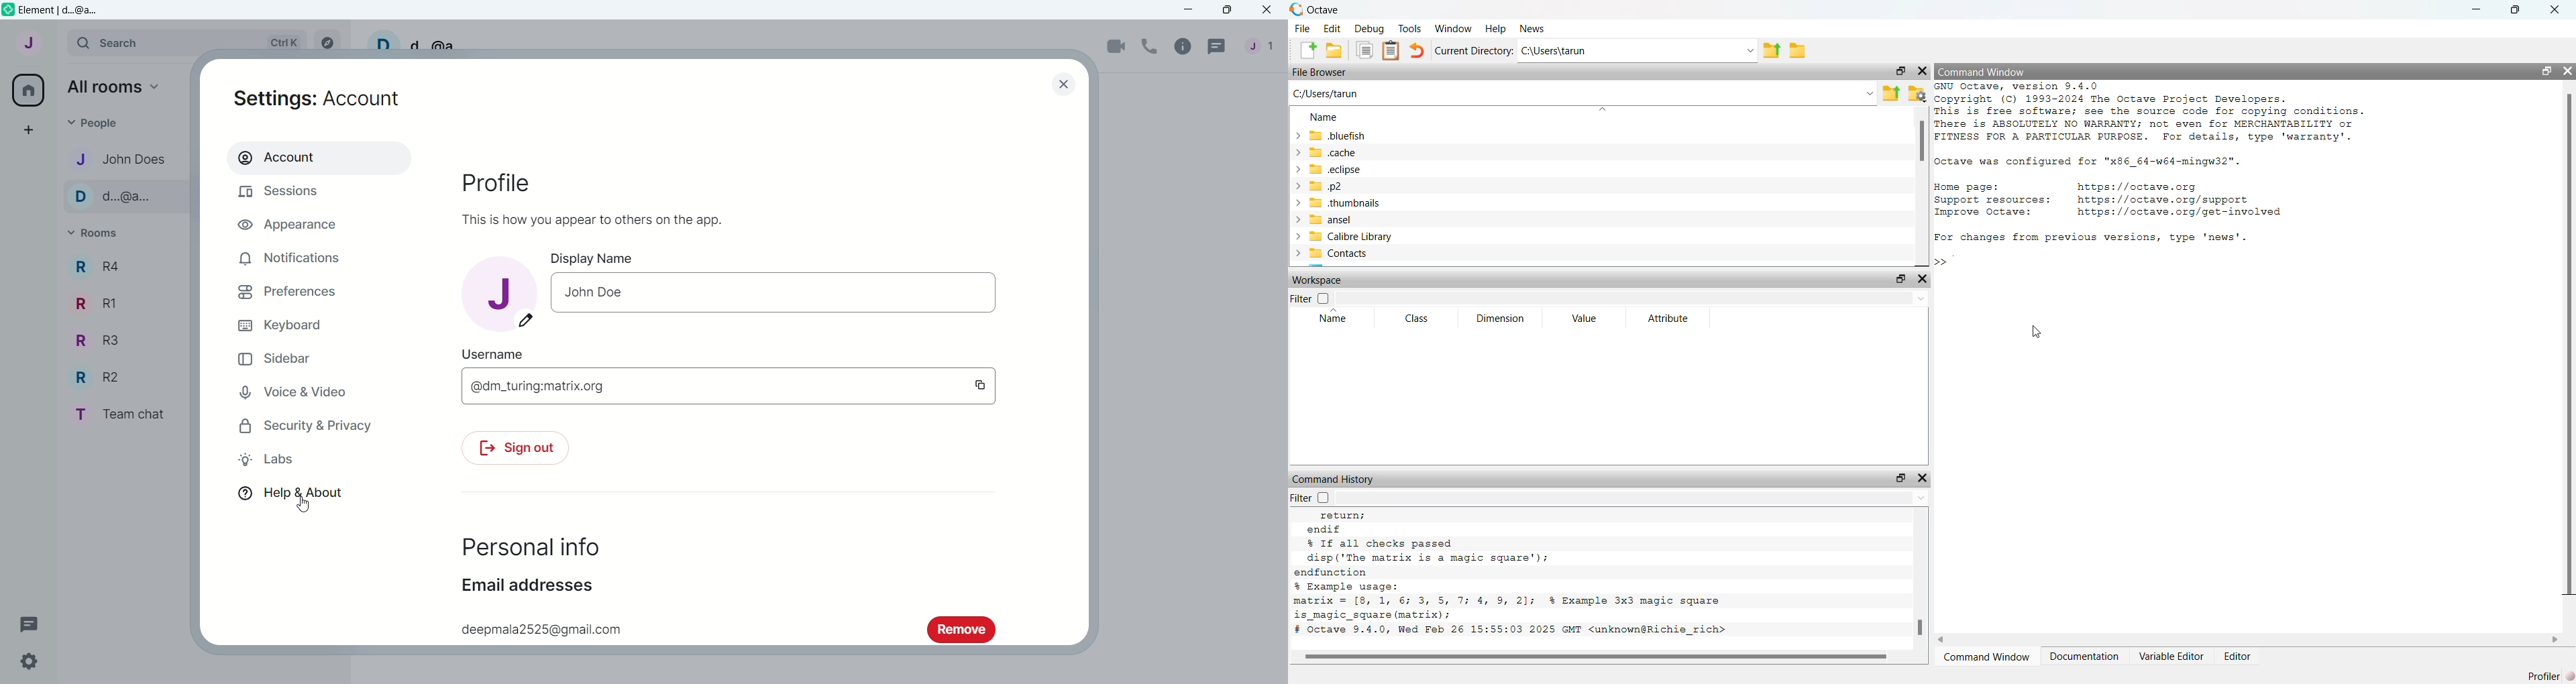  I want to click on Notifications, so click(291, 262).